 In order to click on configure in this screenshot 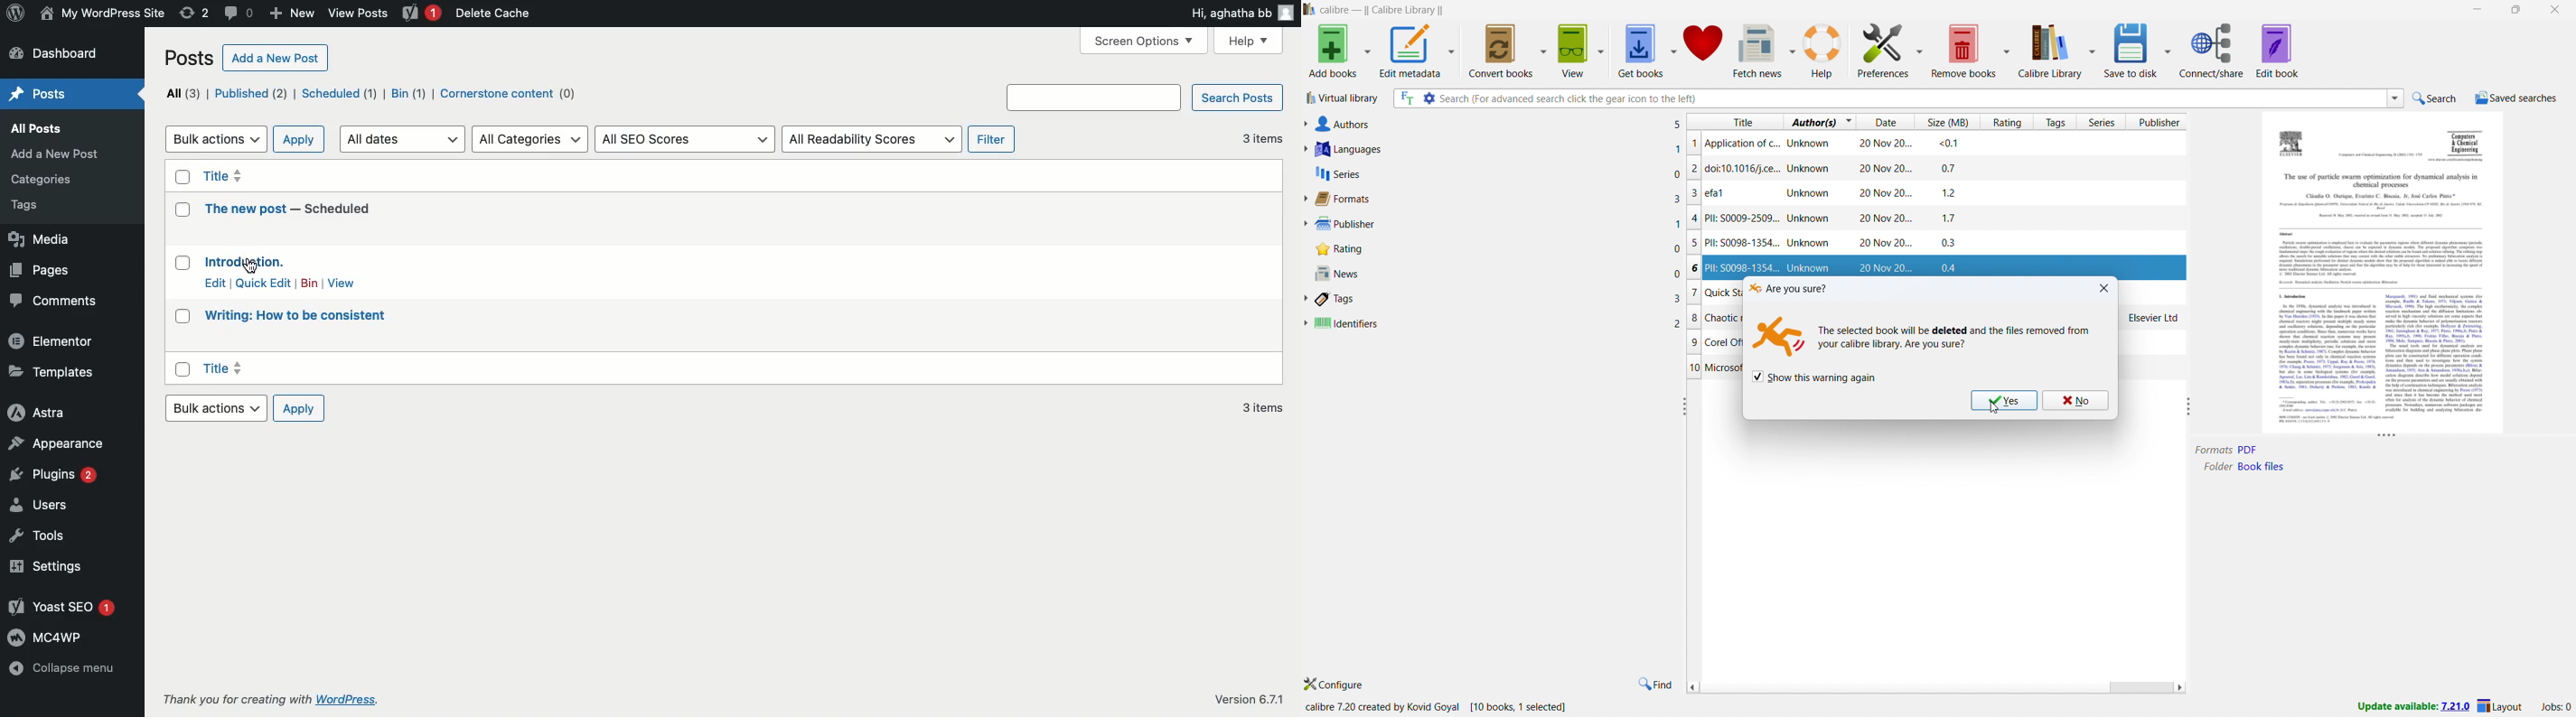, I will do `click(1333, 683)`.